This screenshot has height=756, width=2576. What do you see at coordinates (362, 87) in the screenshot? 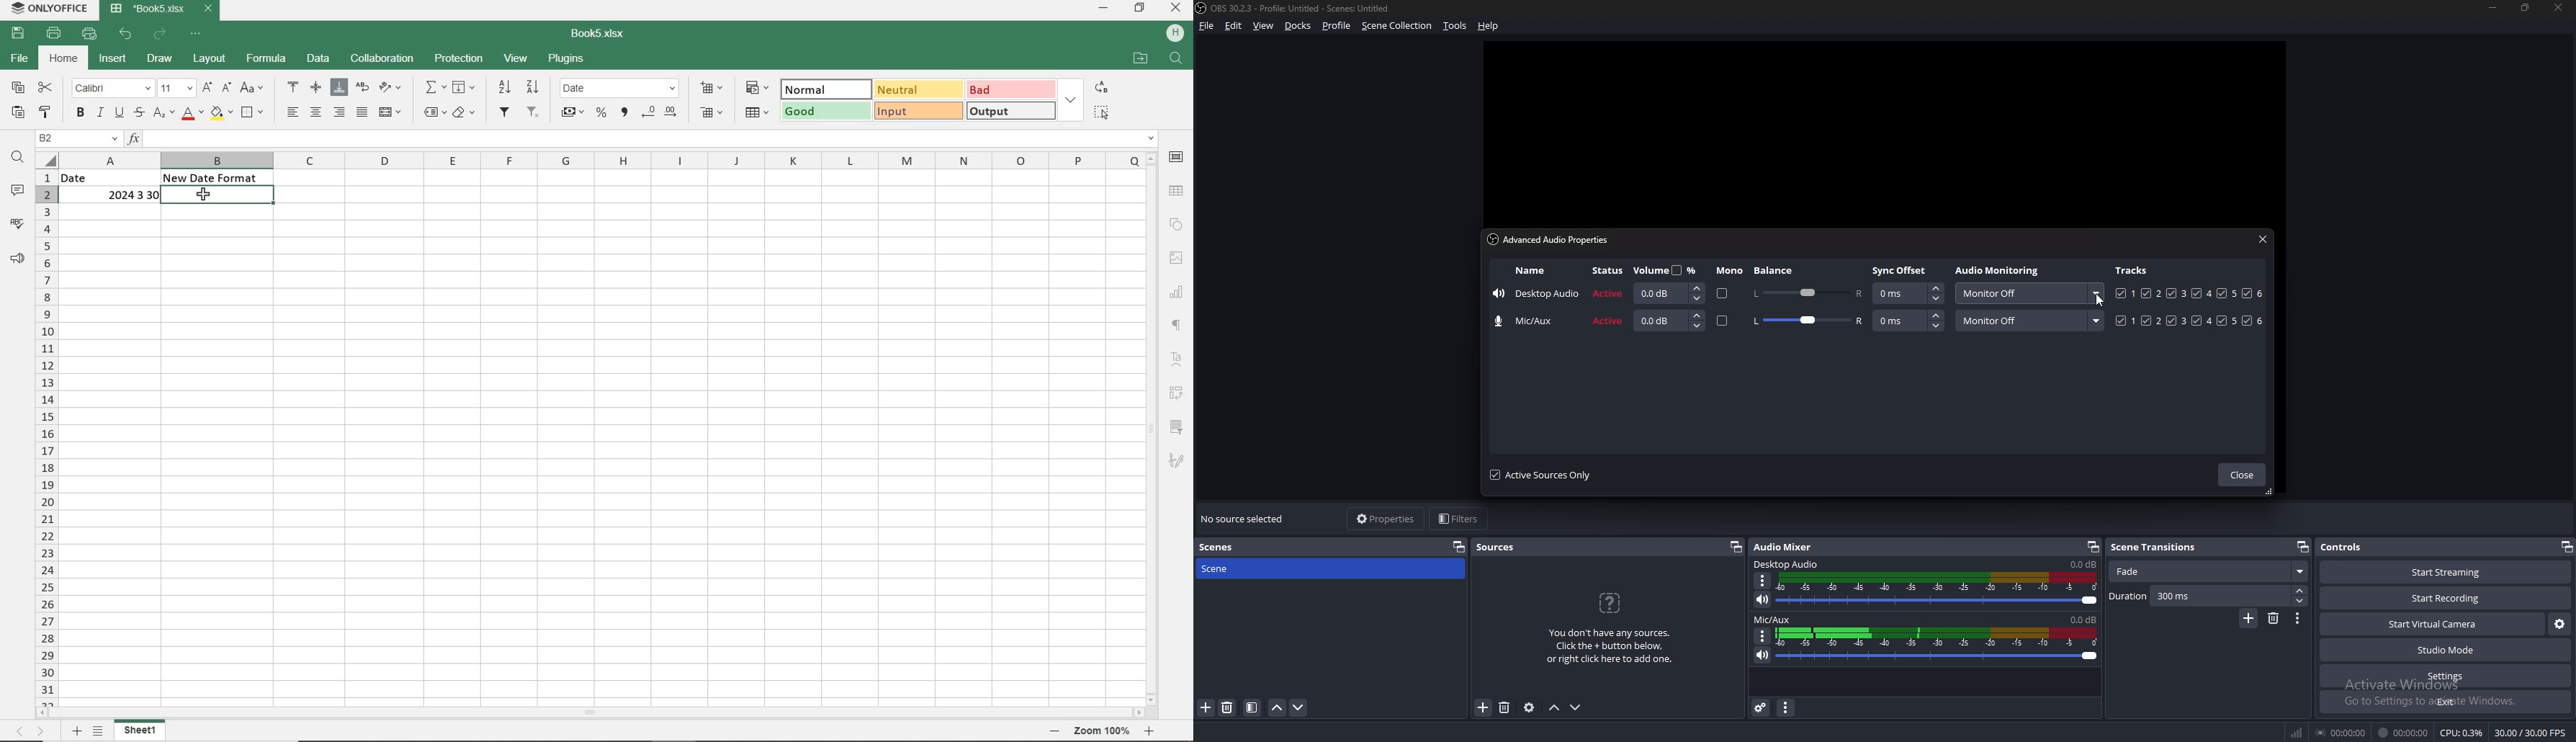
I see `WRAP TEXT` at bounding box center [362, 87].